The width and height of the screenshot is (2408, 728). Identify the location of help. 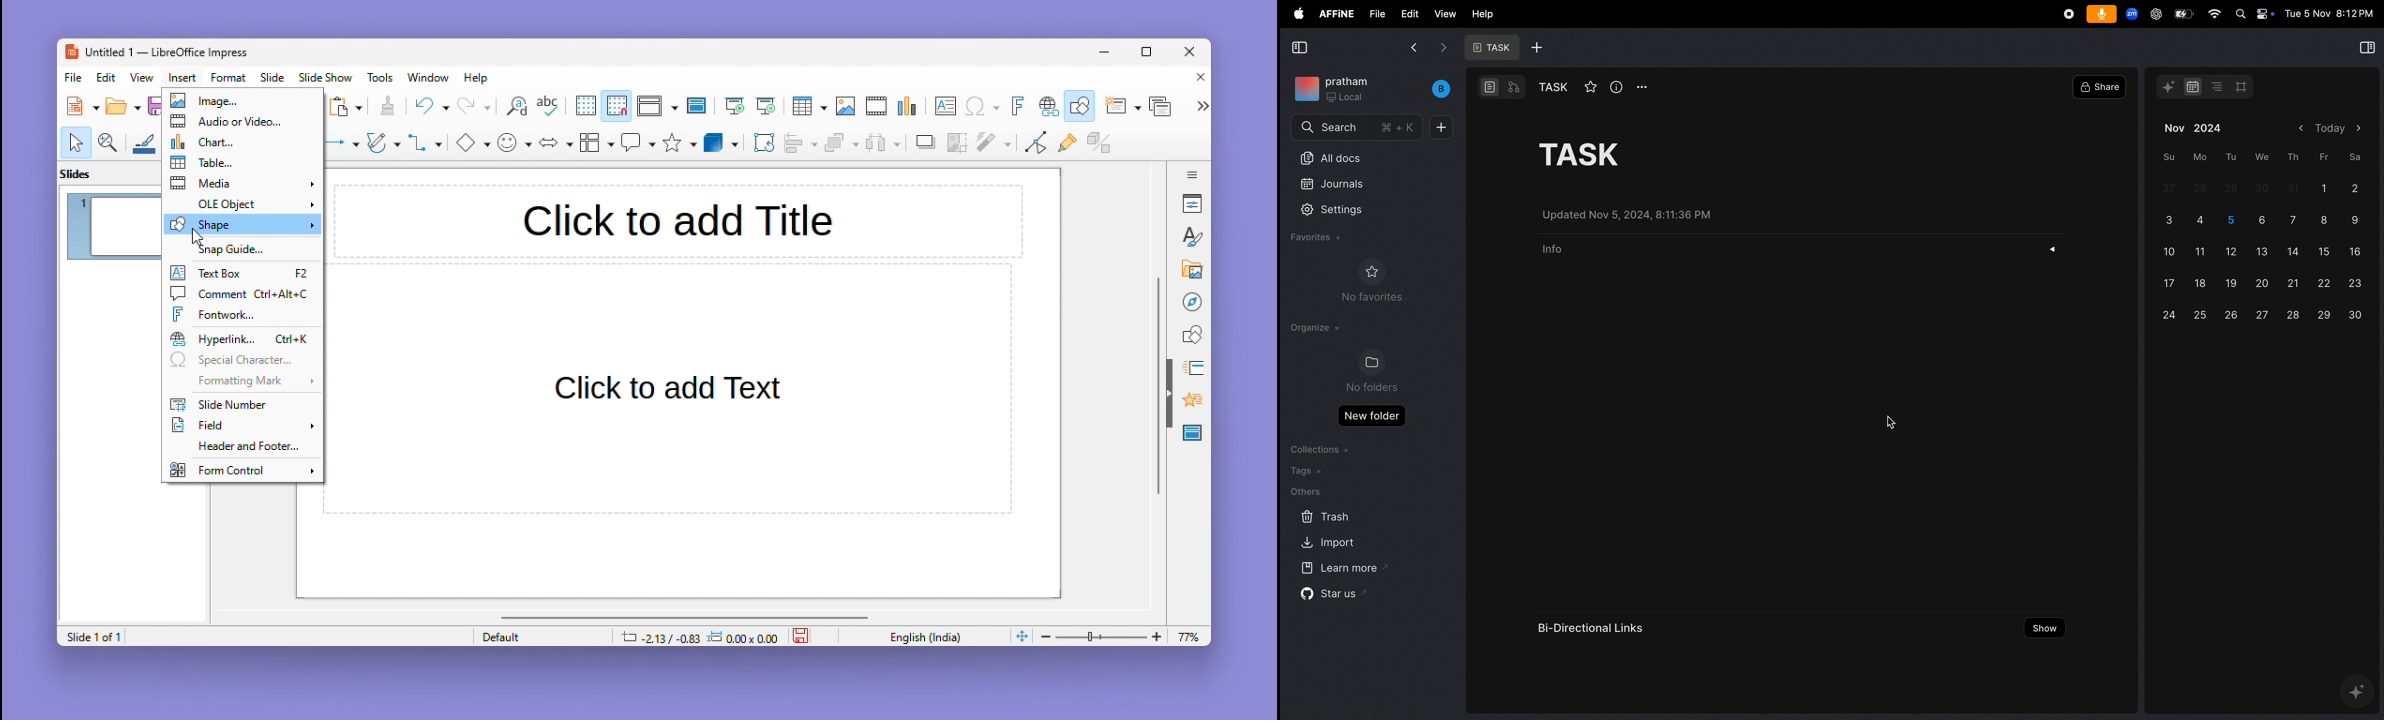
(1481, 13).